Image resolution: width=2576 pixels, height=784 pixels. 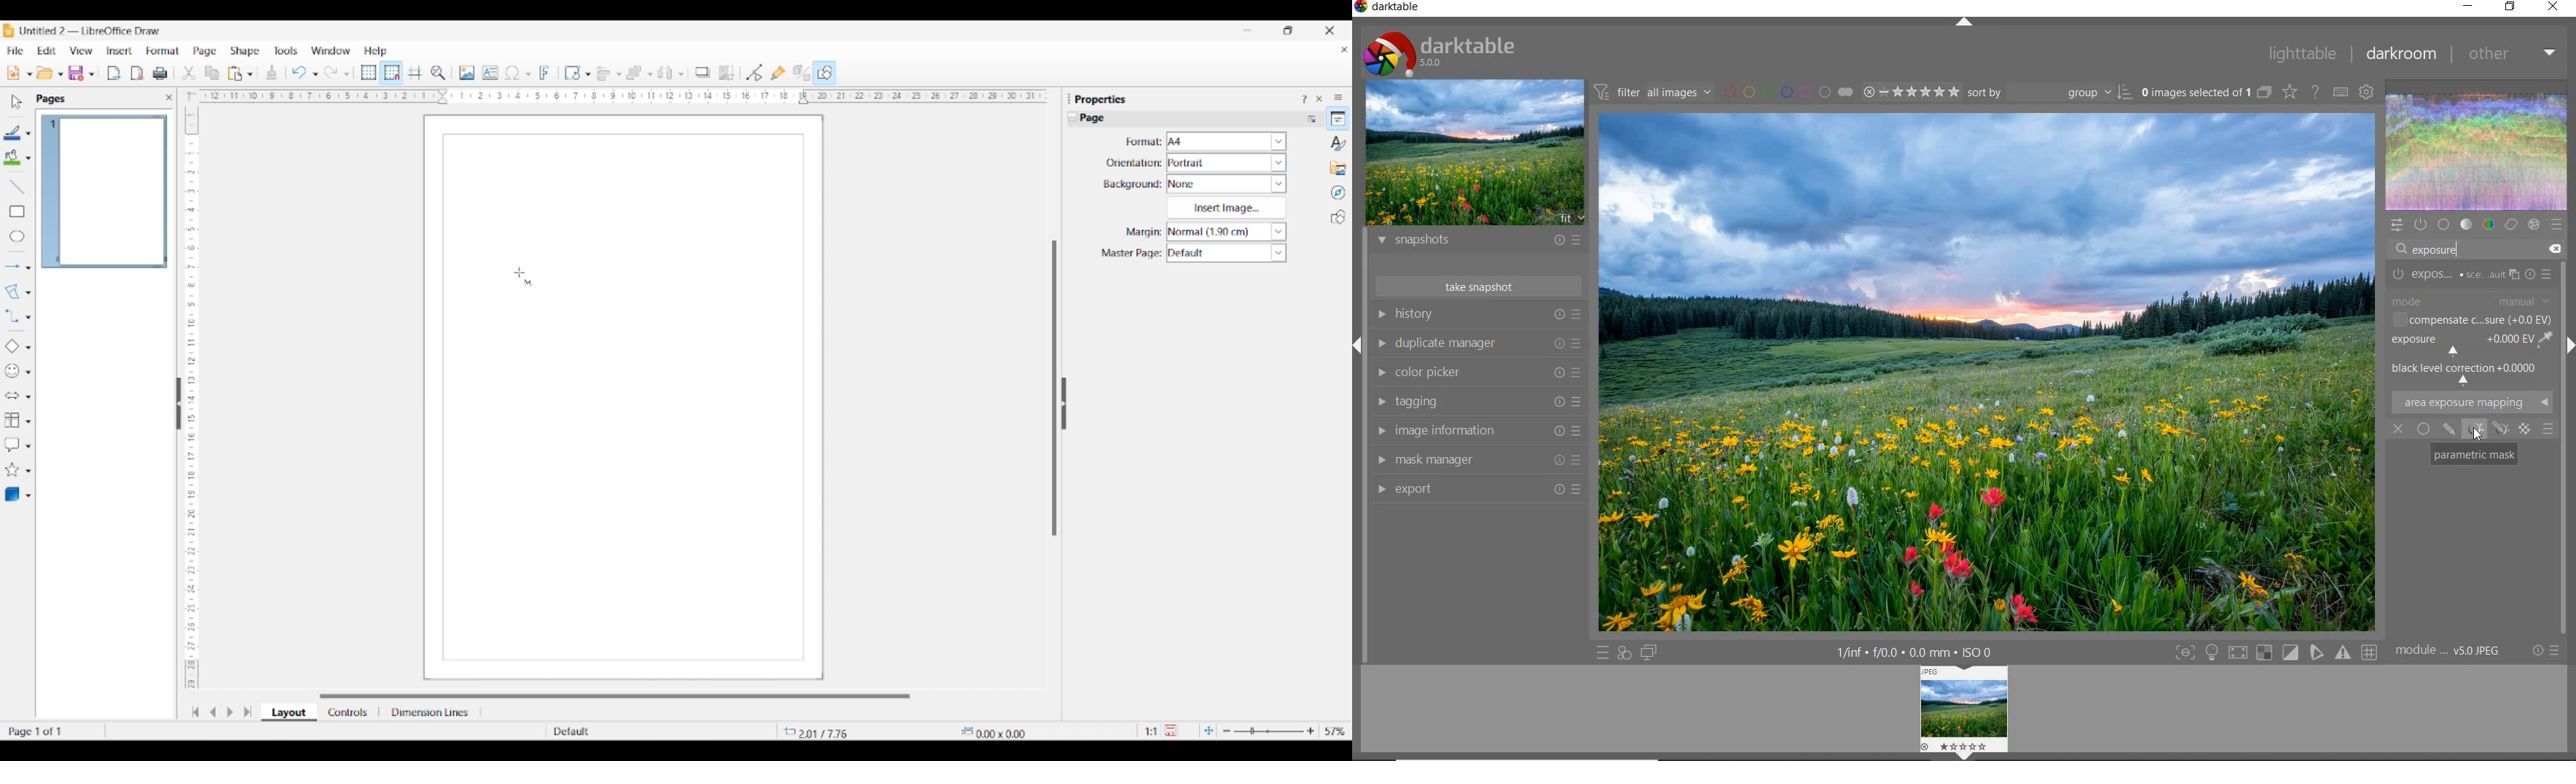 I want to click on expand grouped images, so click(x=2206, y=93).